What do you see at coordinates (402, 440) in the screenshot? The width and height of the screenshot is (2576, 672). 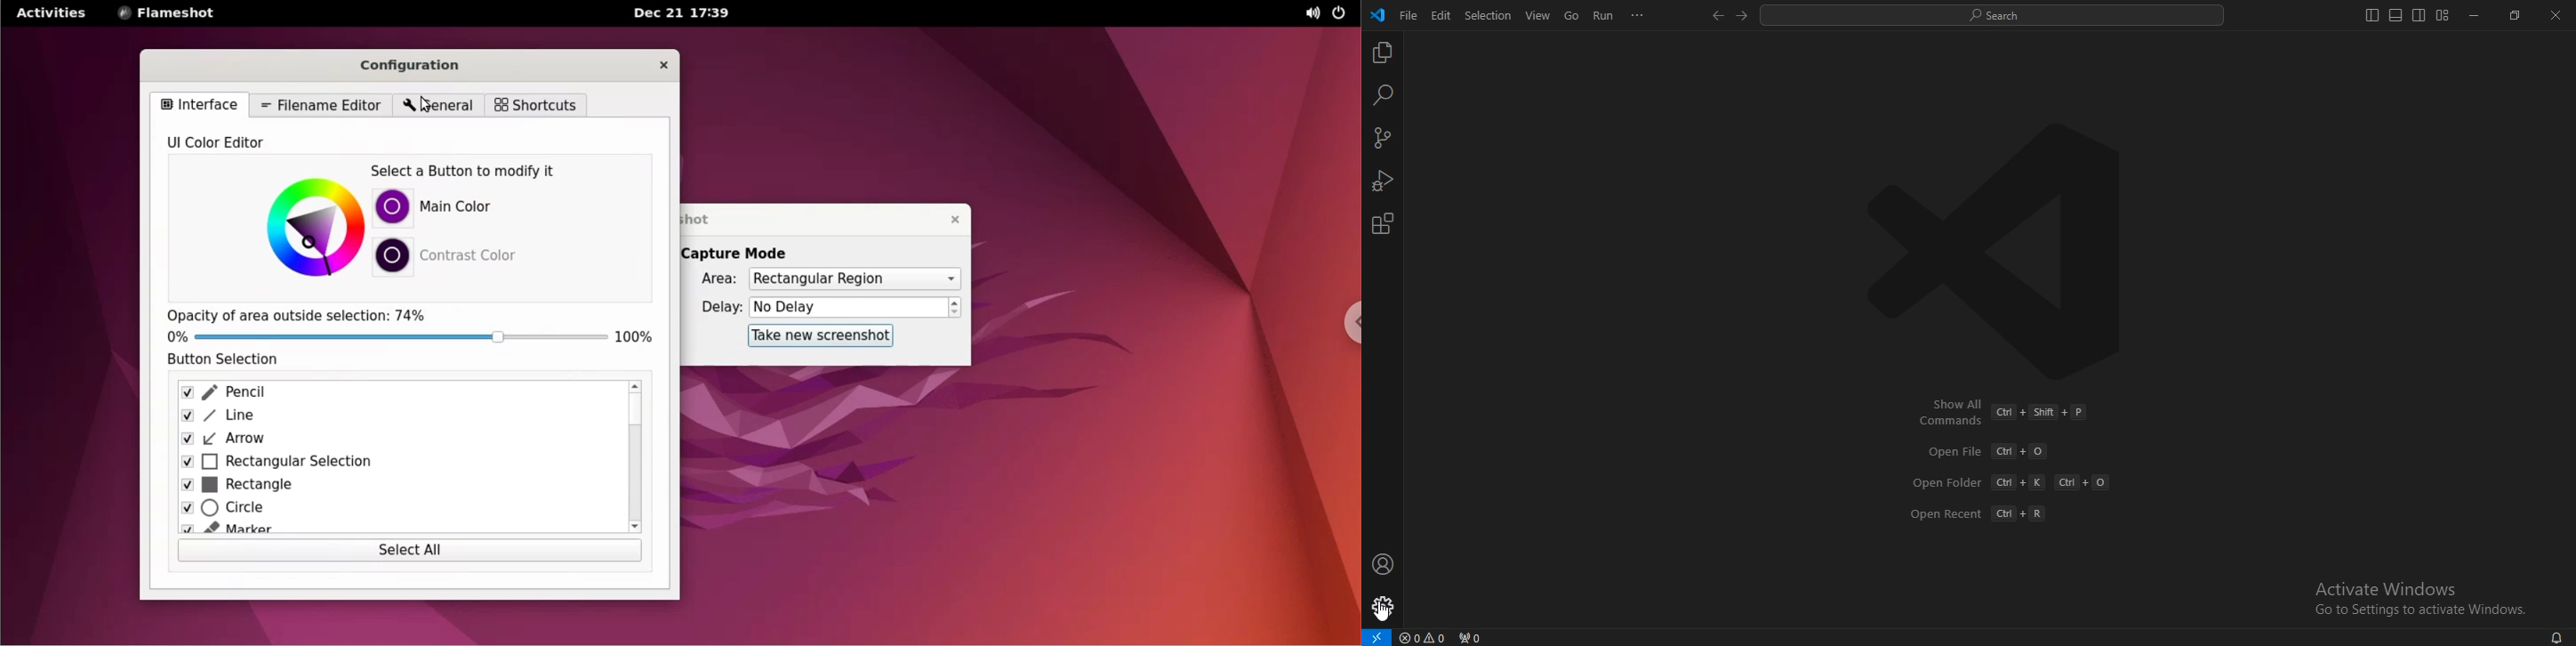 I see `arrow checkbox` at bounding box center [402, 440].